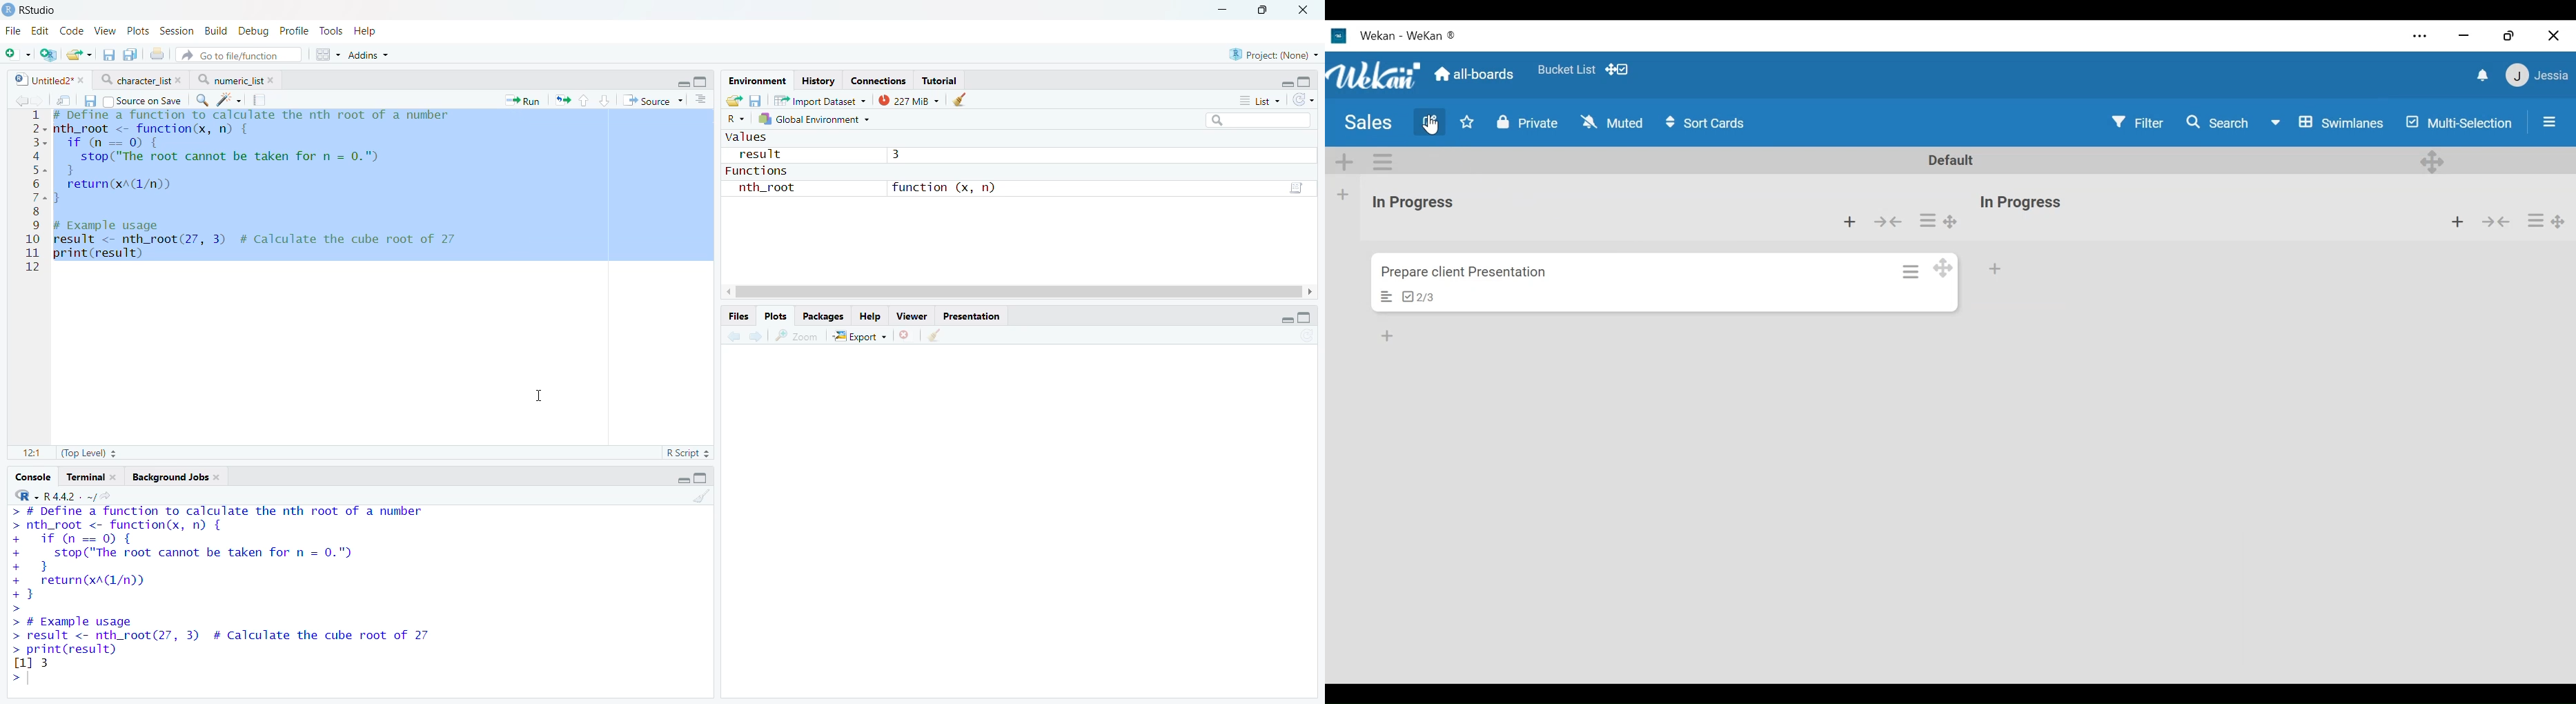  What do you see at coordinates (1343, 195) in the screenshot?
I see `Add list` at bounding box center [1343, 195].